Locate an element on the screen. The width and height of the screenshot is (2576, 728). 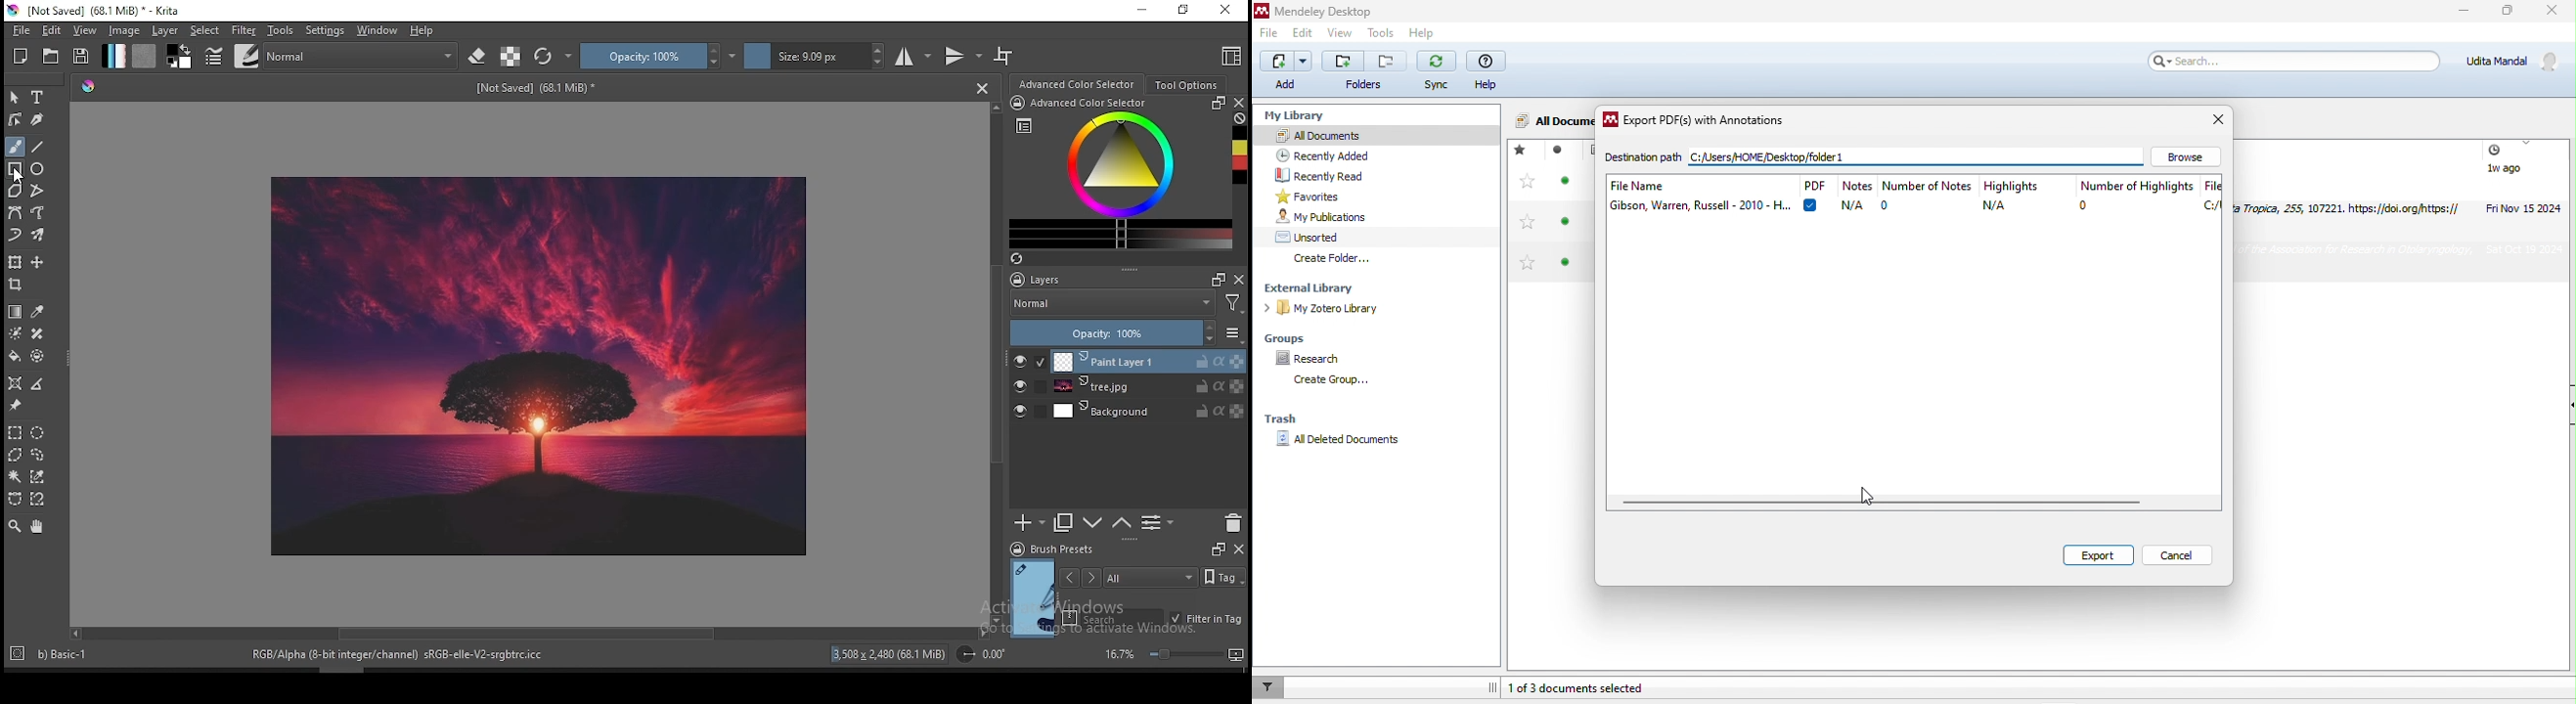
minimize is located at coordinates (1143, 12).